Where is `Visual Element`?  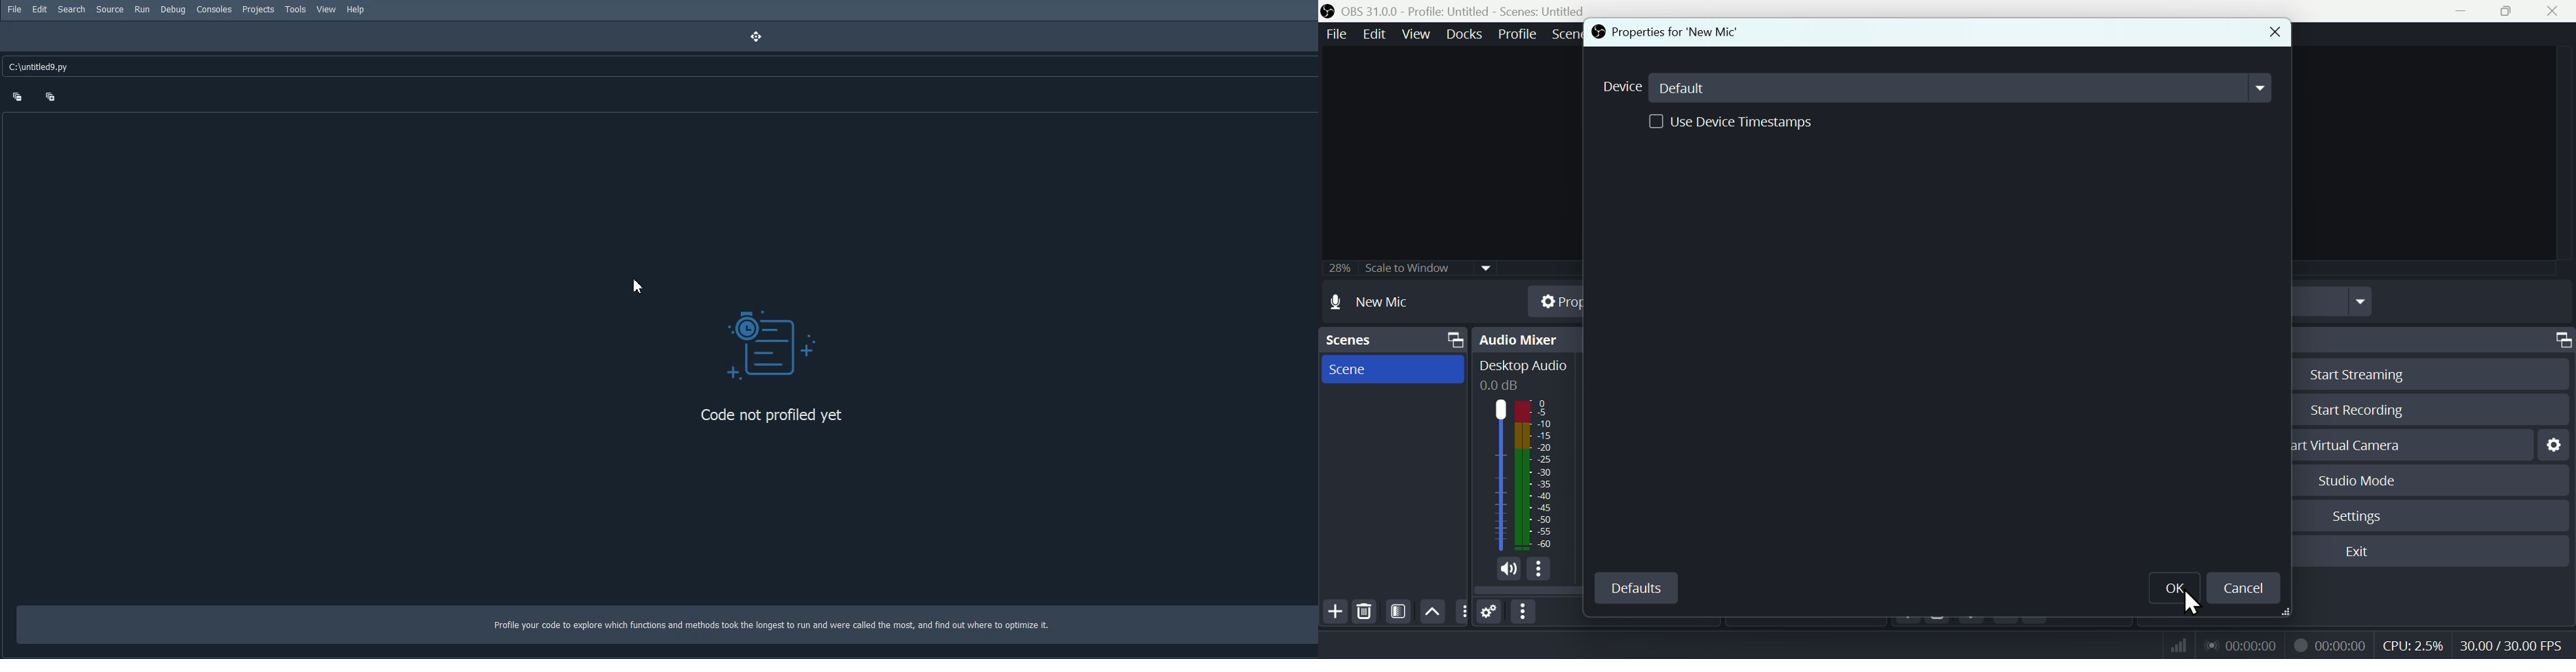 Visual Element is located at coordinates (776, 341).